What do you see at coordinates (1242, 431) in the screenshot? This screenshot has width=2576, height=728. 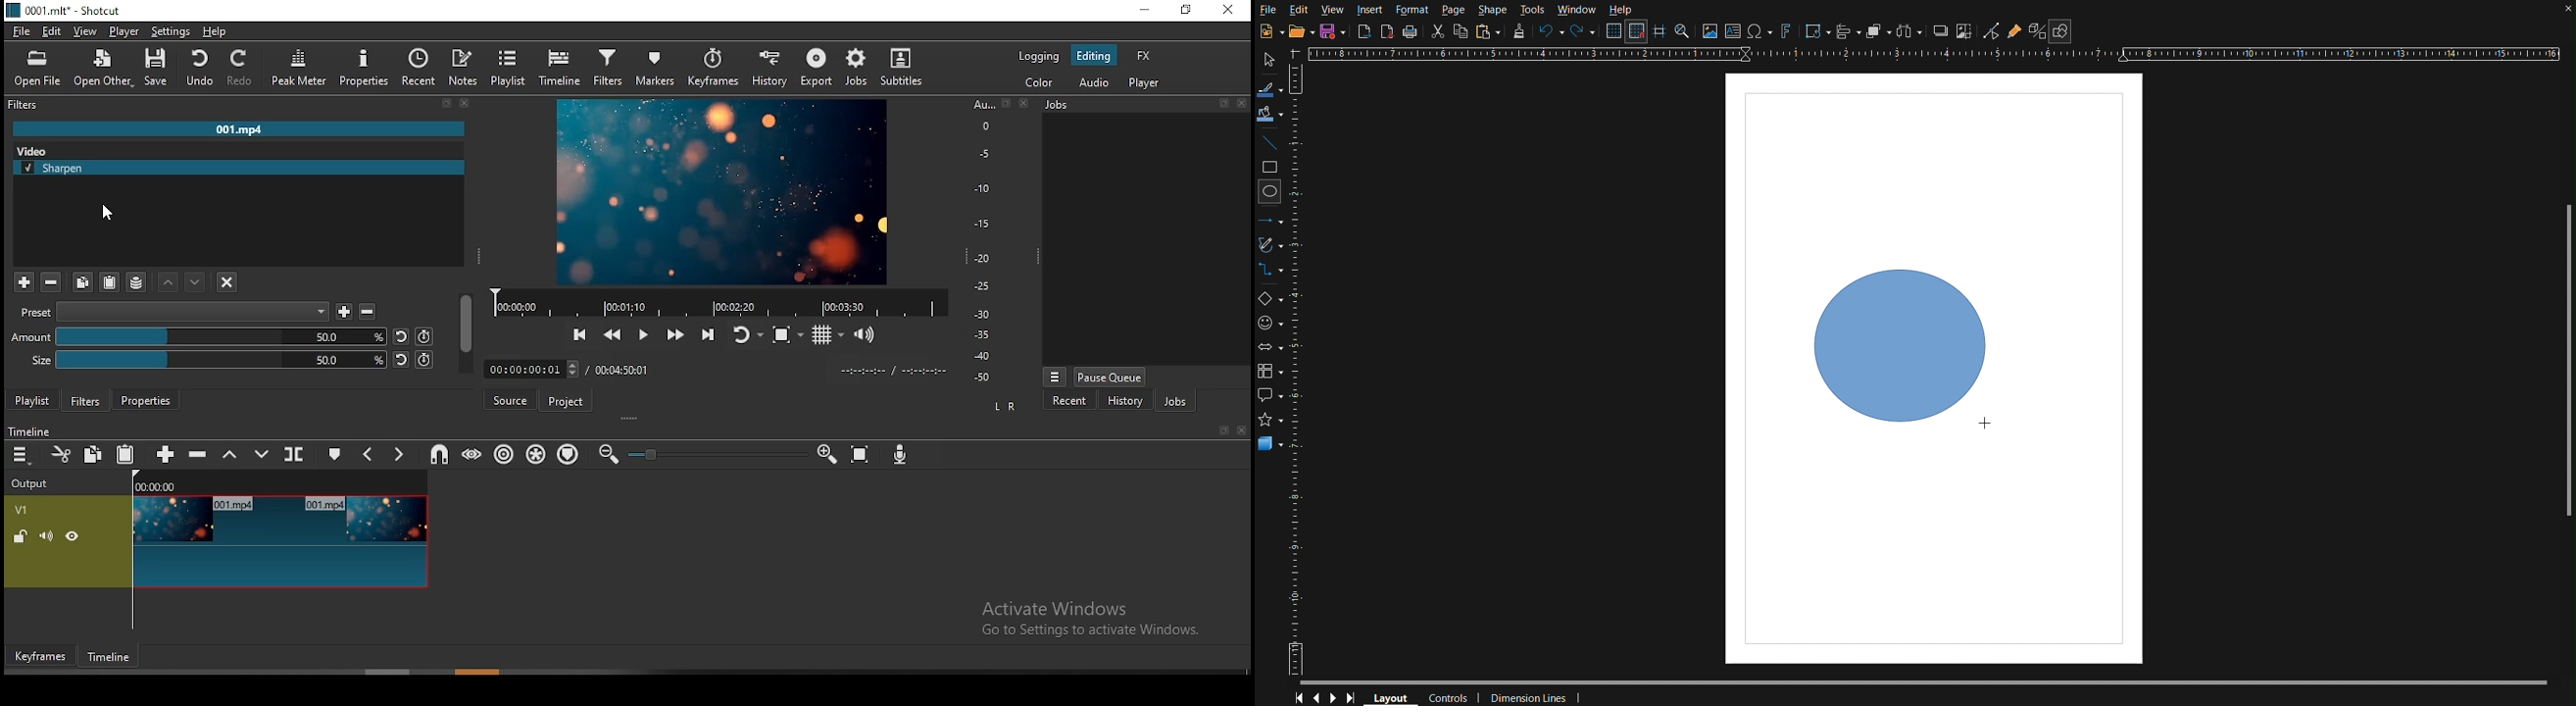 I see `close` at bounding box center [1242, 431].